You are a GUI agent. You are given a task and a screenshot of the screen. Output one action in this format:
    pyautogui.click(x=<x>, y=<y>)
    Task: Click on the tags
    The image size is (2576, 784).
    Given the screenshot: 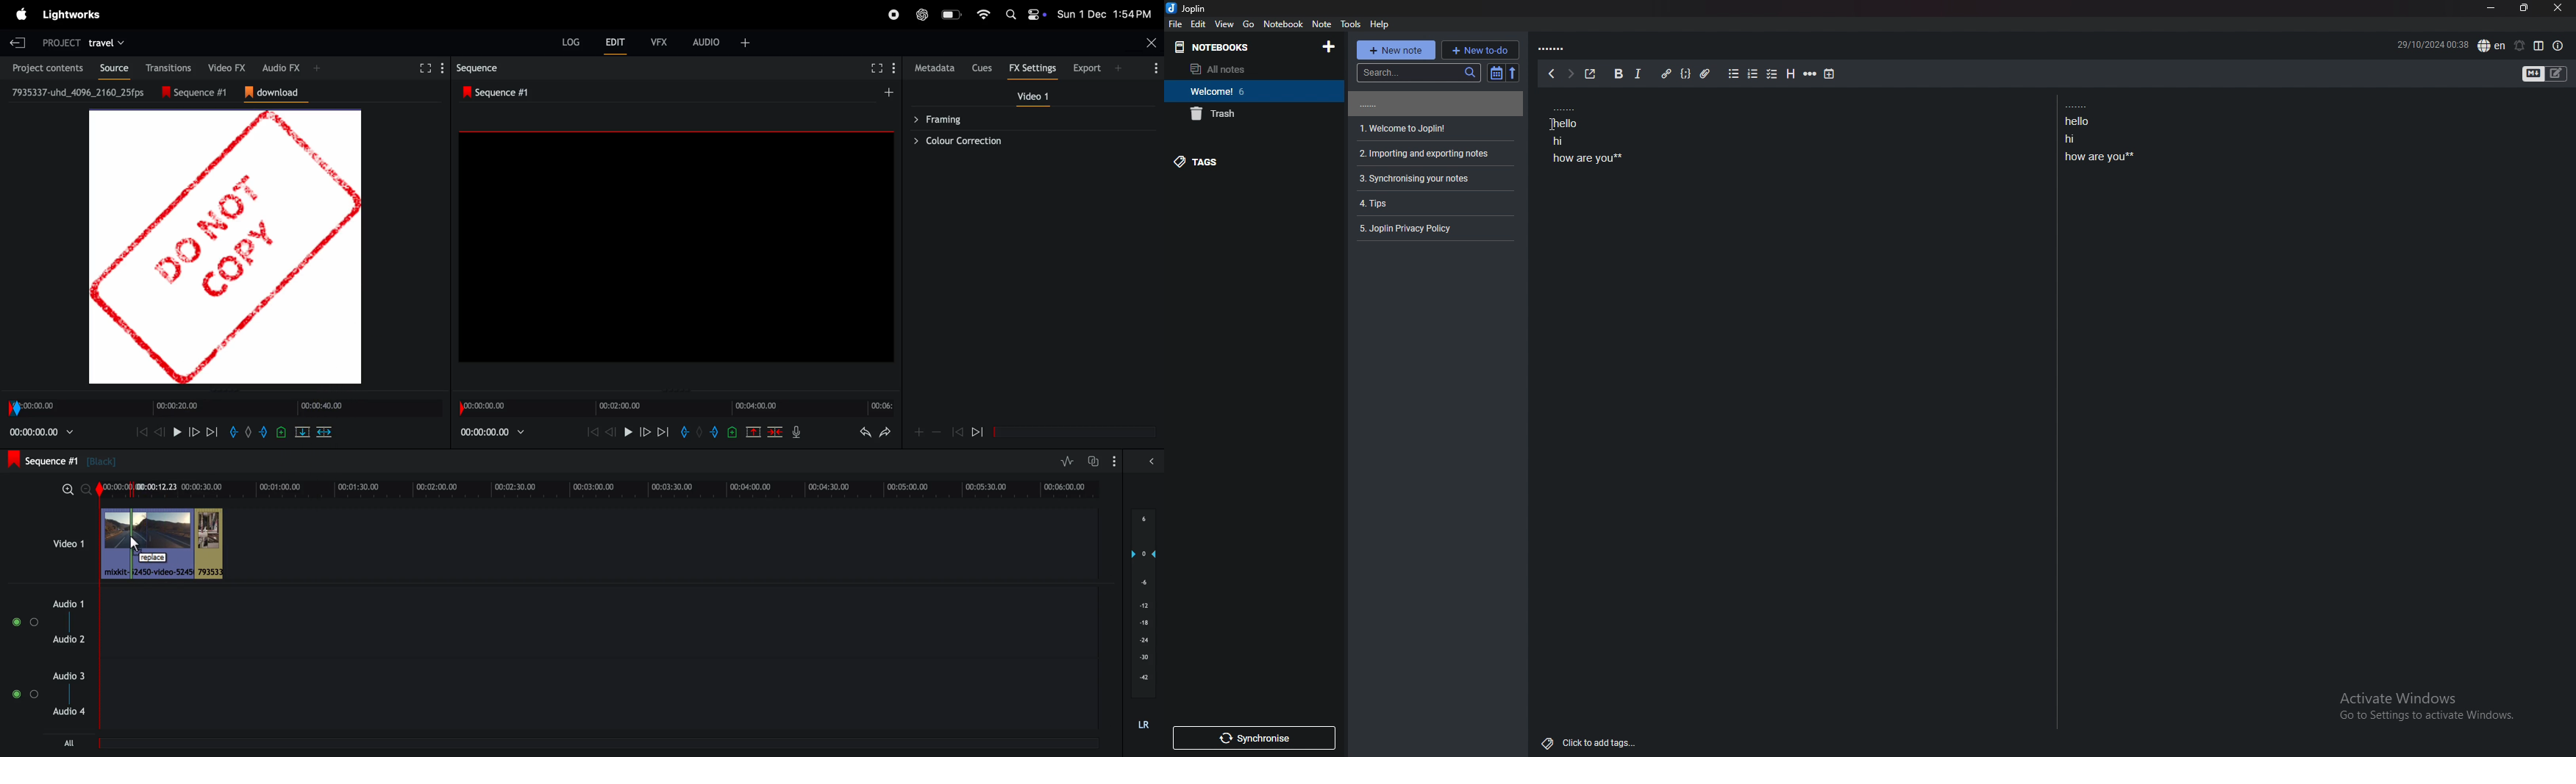 What is the action you would take?
    pyautogui.click(x=1249, y=162)
    